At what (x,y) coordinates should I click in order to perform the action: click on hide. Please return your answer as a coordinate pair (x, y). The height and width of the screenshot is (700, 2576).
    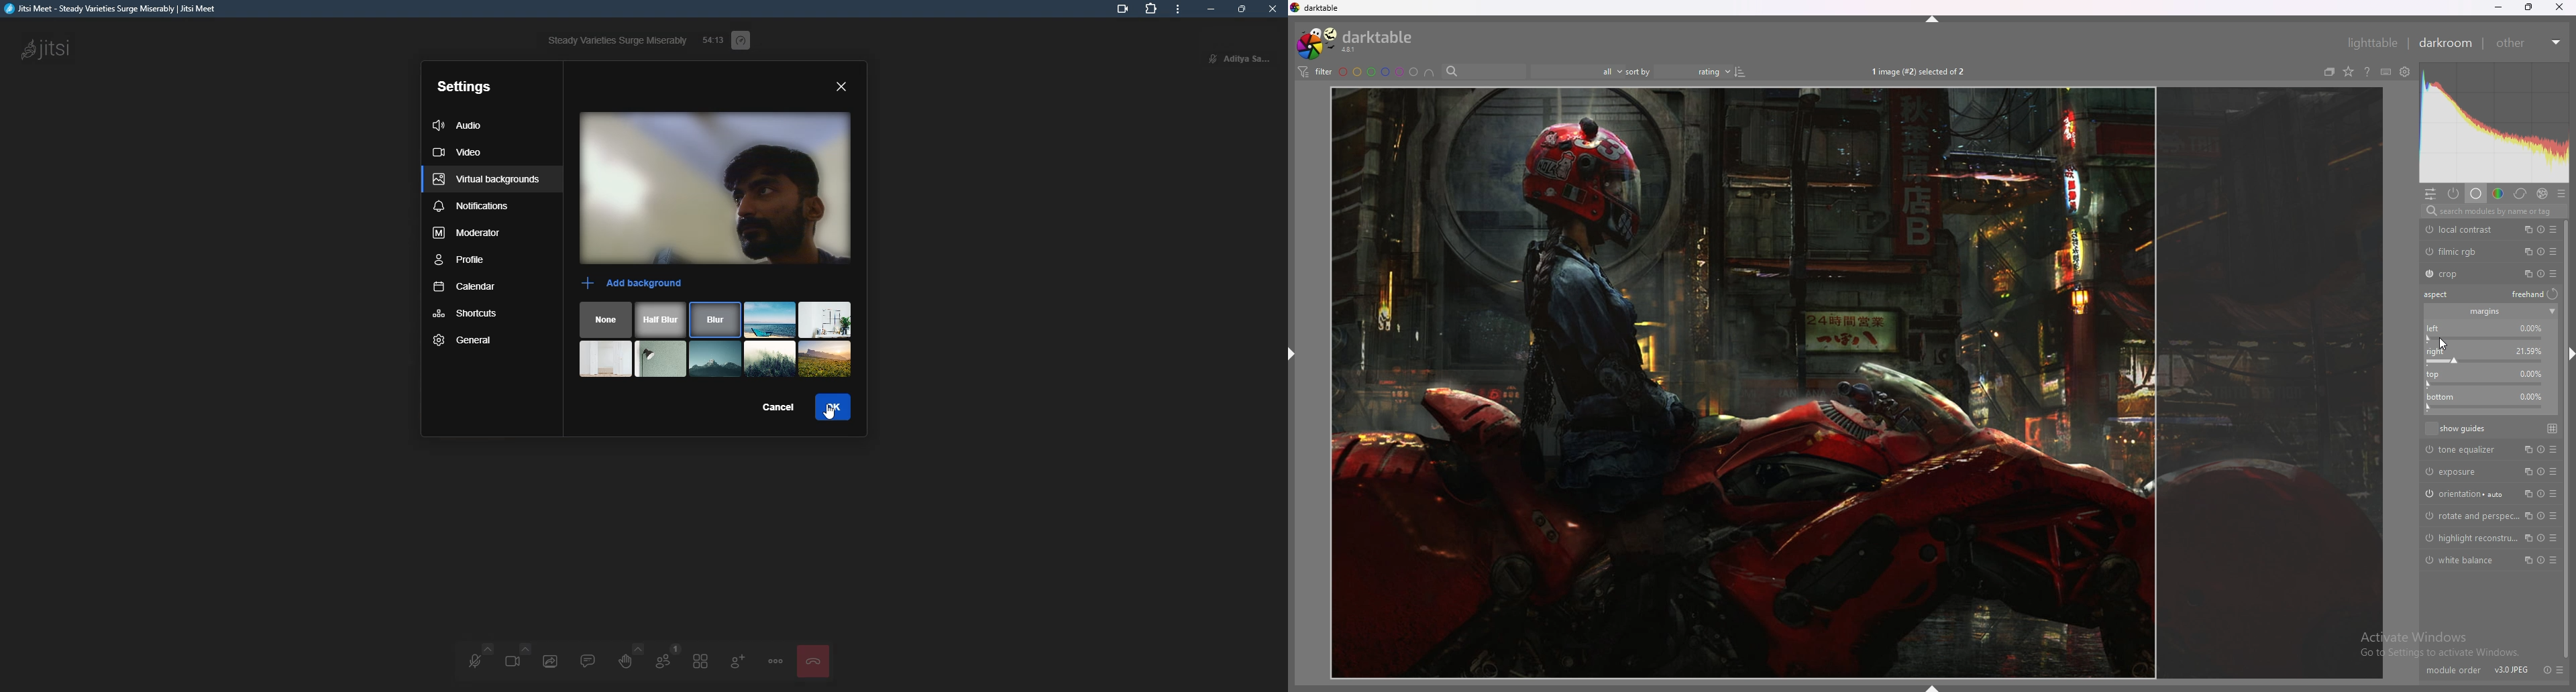
    Looking at the image, I should click on (1931, 687).